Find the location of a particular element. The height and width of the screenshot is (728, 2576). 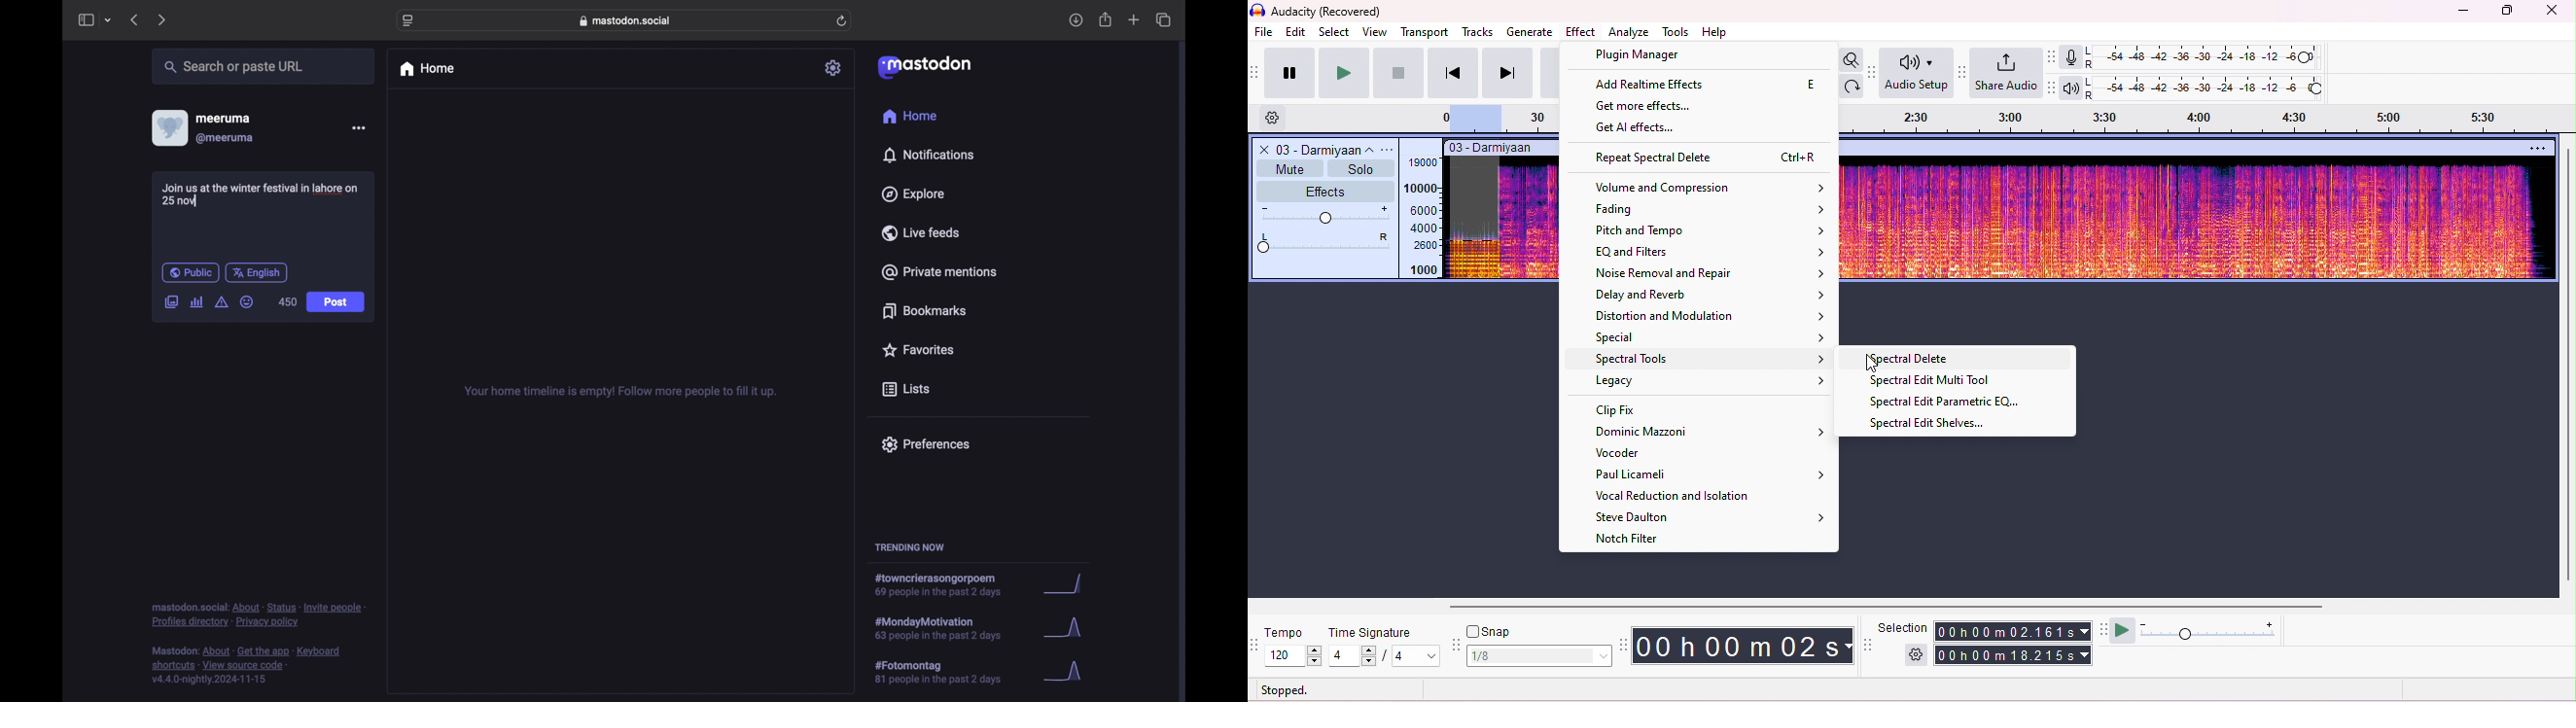

spectral edit muti tool is located at coordinates (1932, 381).